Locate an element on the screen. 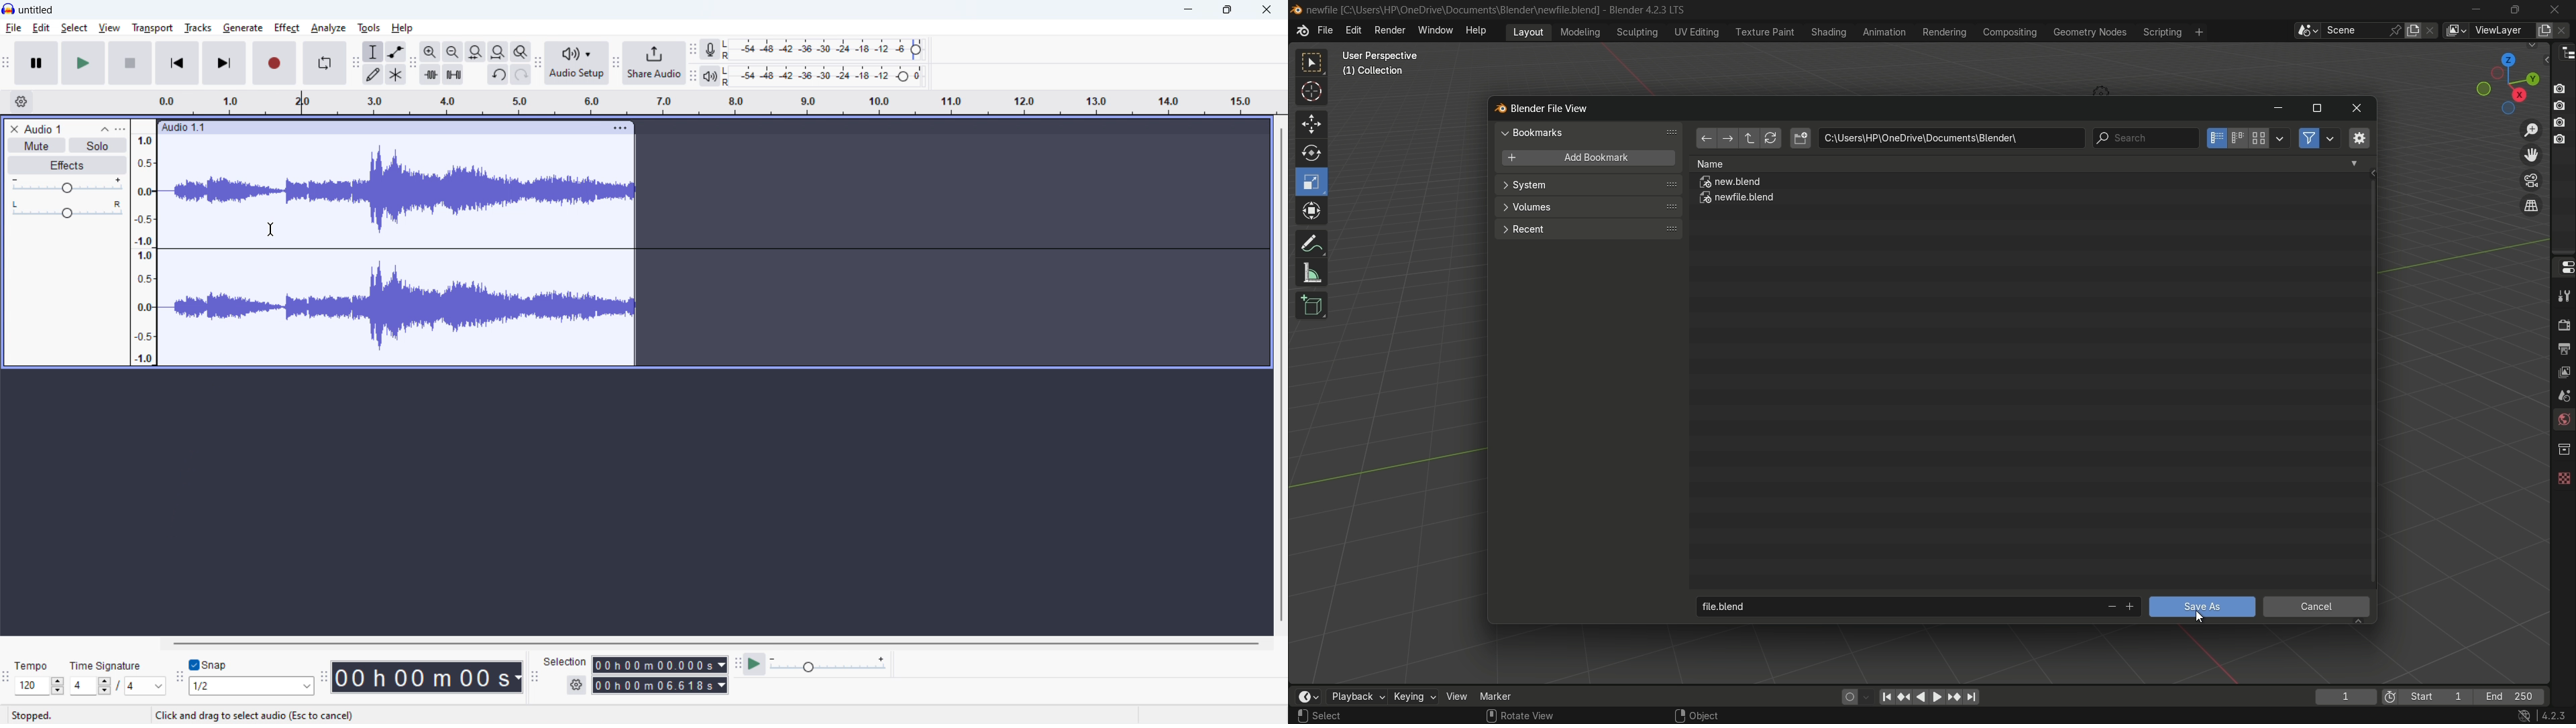 The width and height of the screenshot is (2576, 728). silence audio selection is located at coordinates (453, 74).